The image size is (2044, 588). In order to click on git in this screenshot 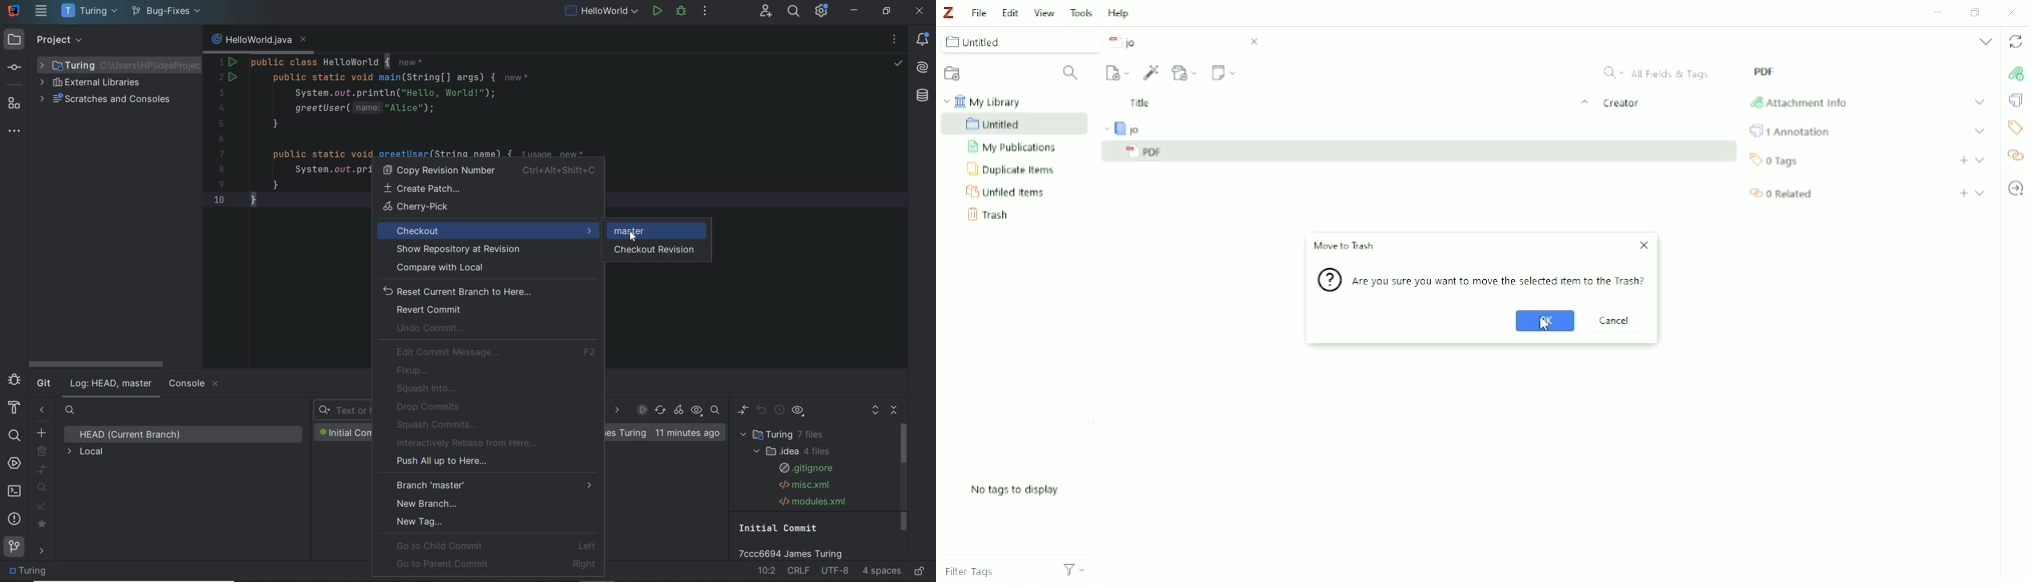, I will do `click(14, 549)`.